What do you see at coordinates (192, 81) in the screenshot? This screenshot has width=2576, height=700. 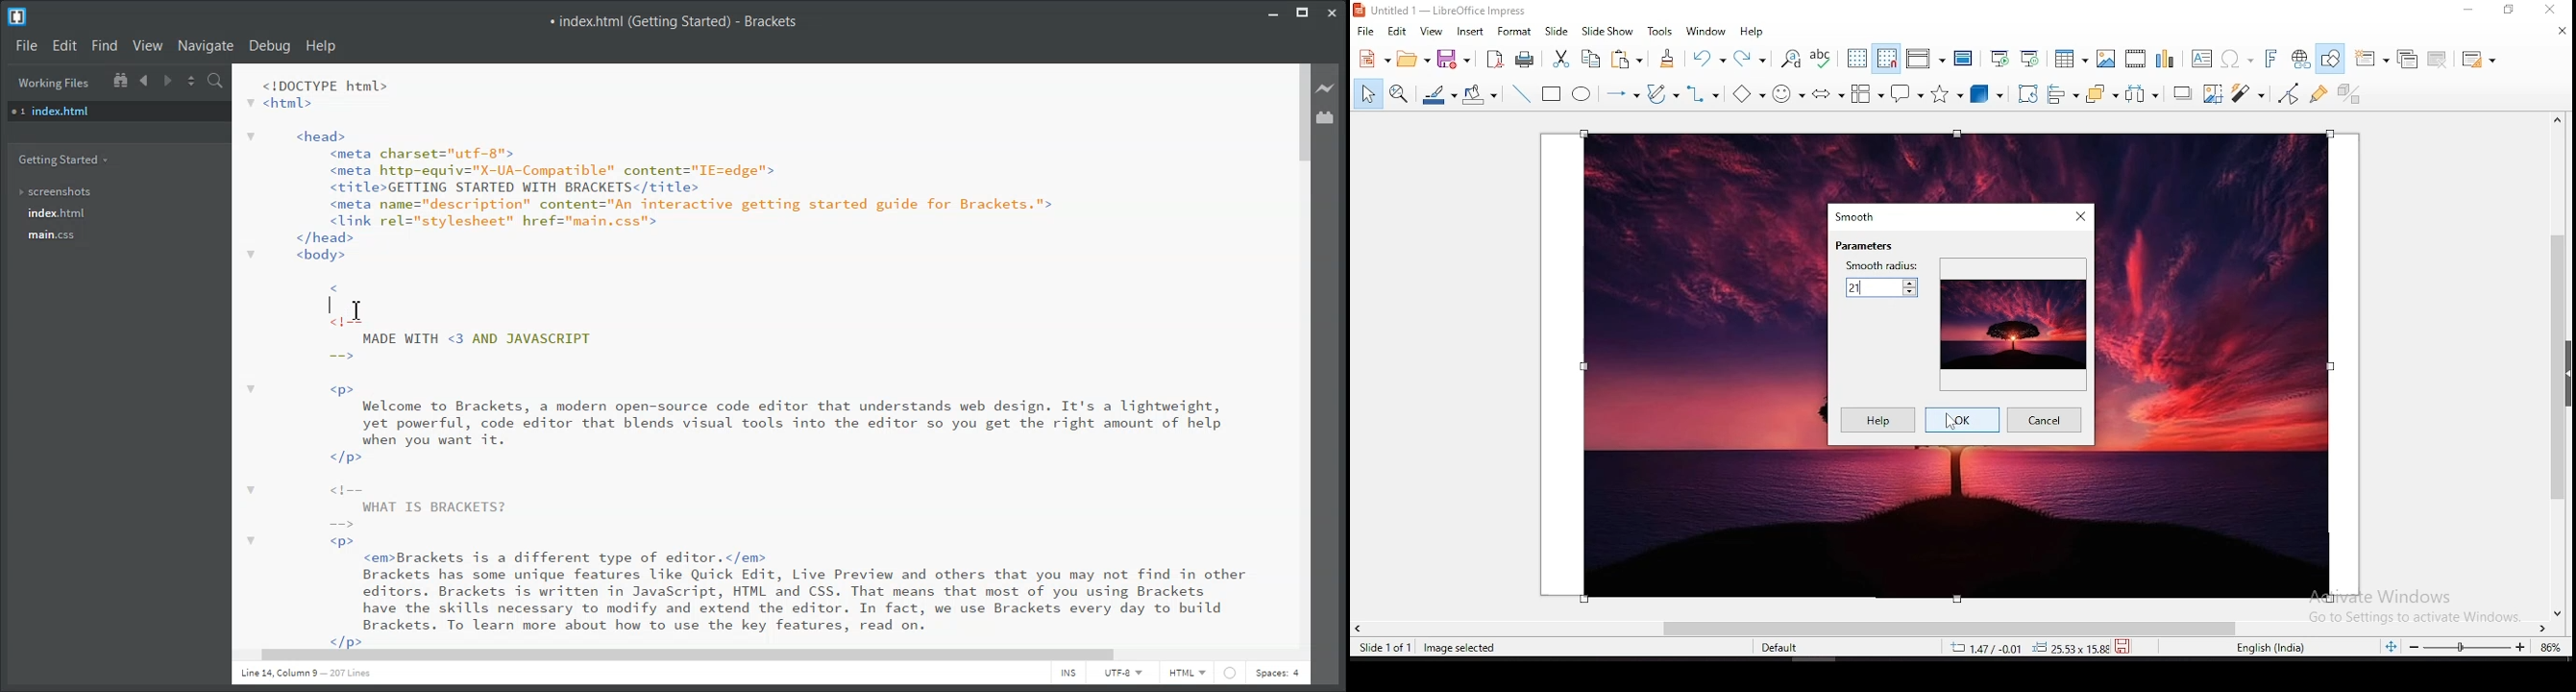 I see `Split the editor Vertically or Horizontally` at bounding box center [192, 81].